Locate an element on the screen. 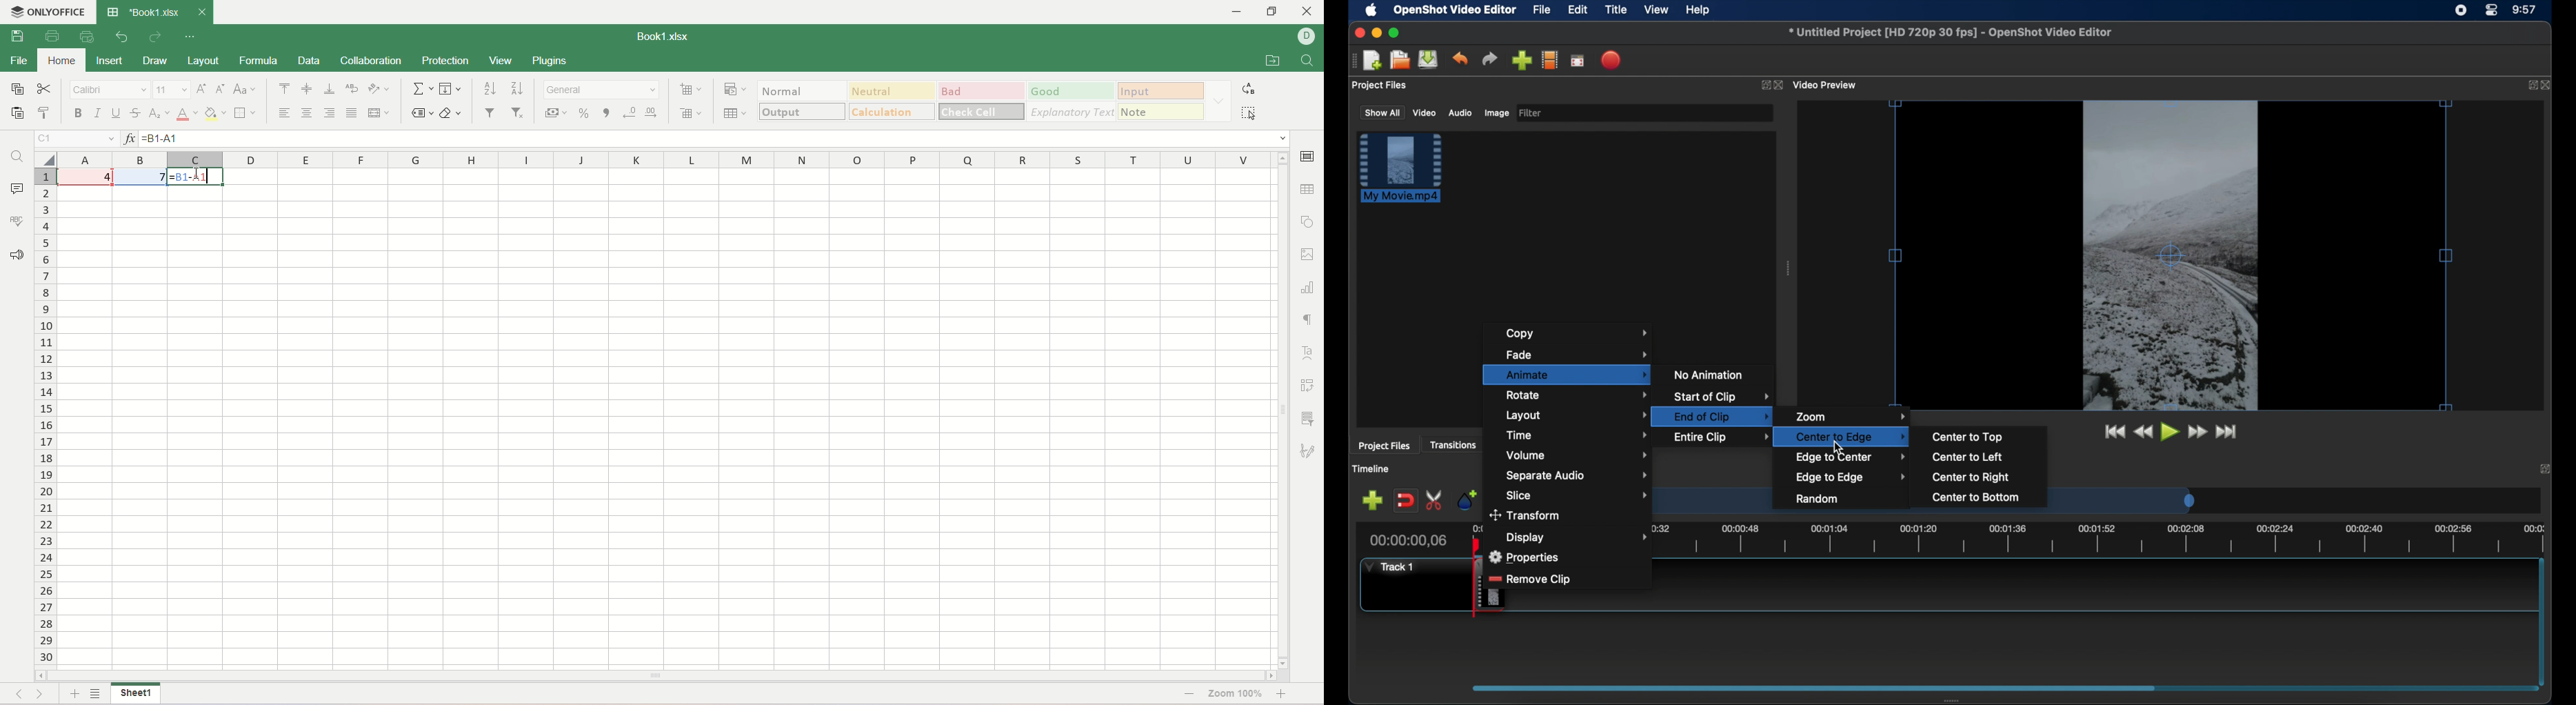 This screenshot has height=728, width=2576. currency format is located at coordinates (555, 112).